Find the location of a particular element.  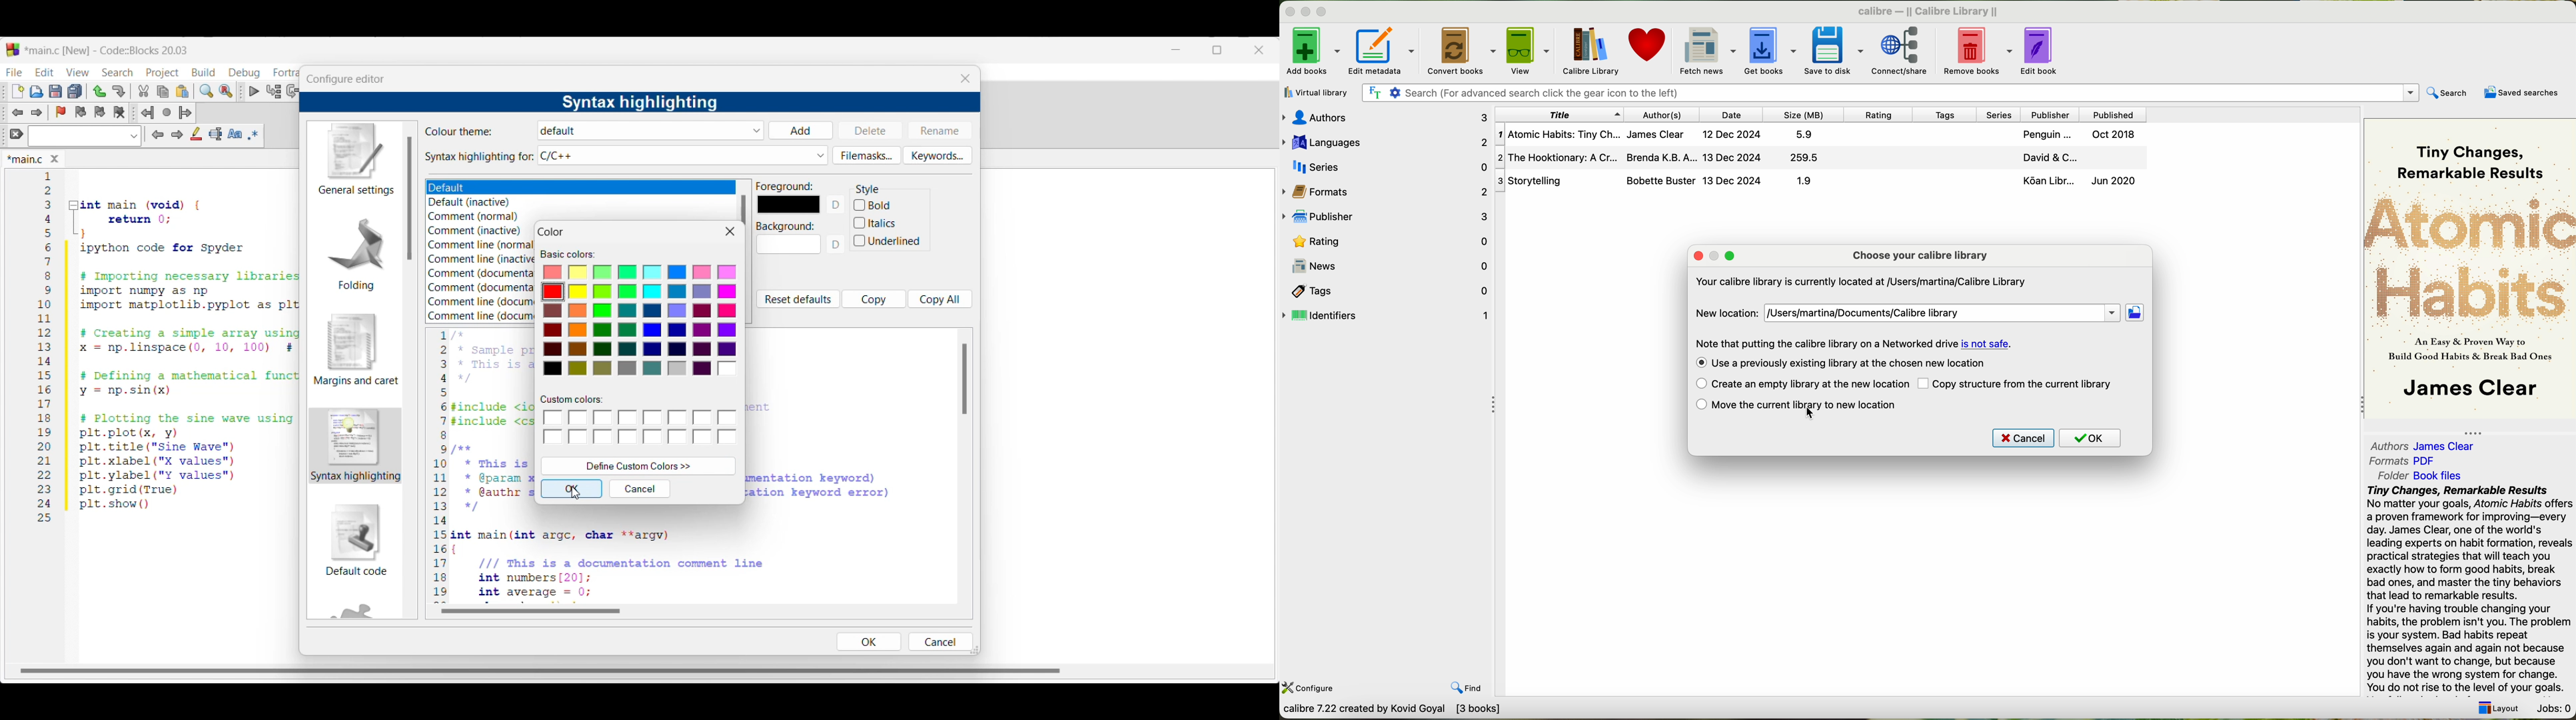

Section title is located at coordinates (868, 189).